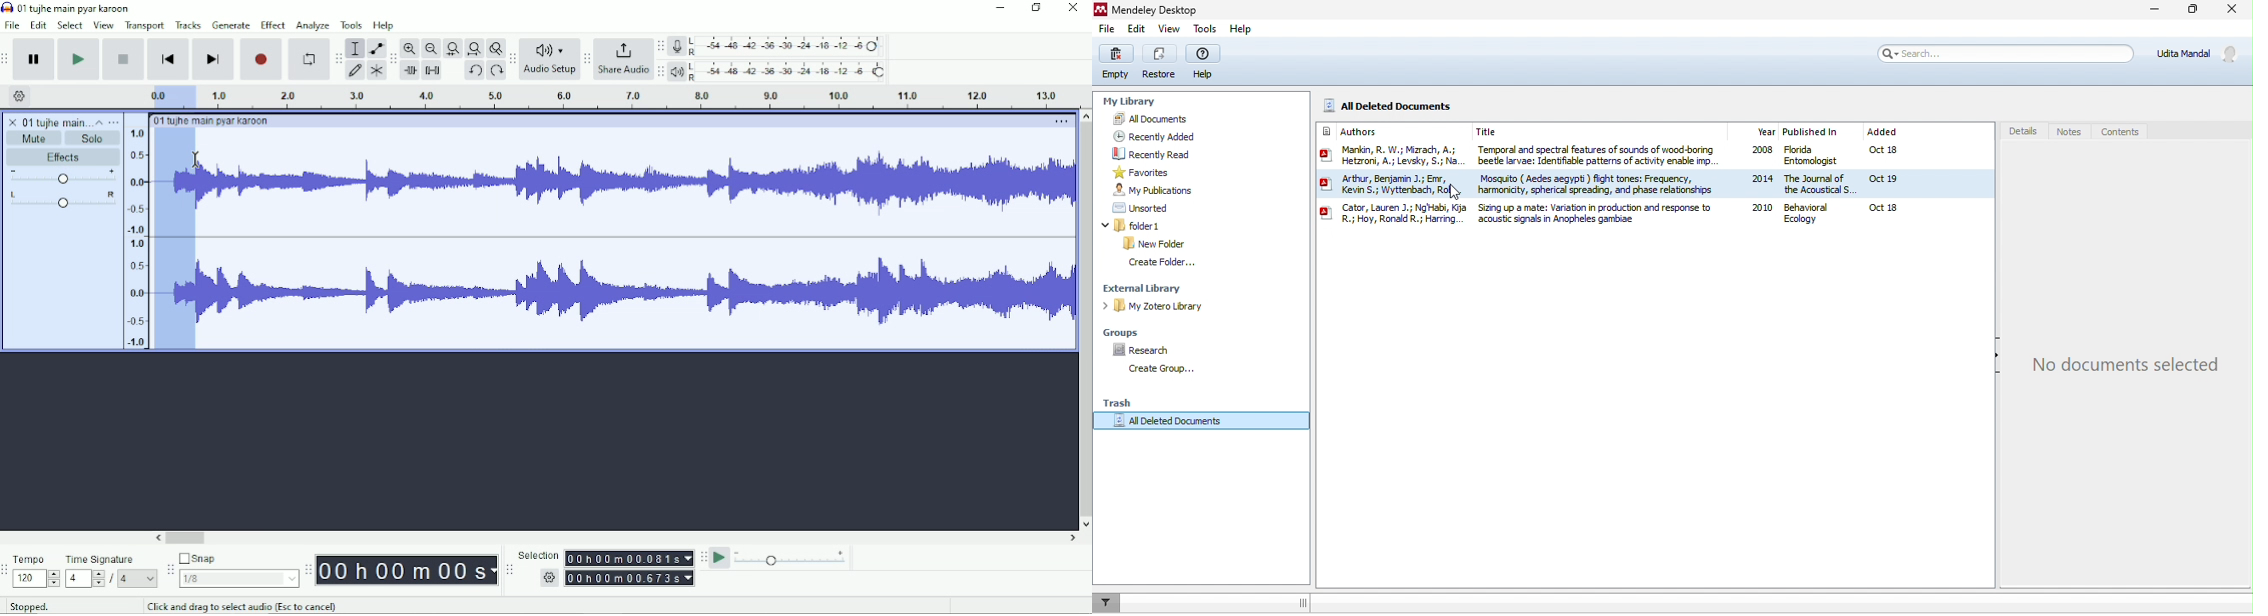 The height and width of the screenshot is (616, 2268). What do you see at coordinates (1893, 129) in the screenshot?
I see `added` at bounding box center [1893, 129].